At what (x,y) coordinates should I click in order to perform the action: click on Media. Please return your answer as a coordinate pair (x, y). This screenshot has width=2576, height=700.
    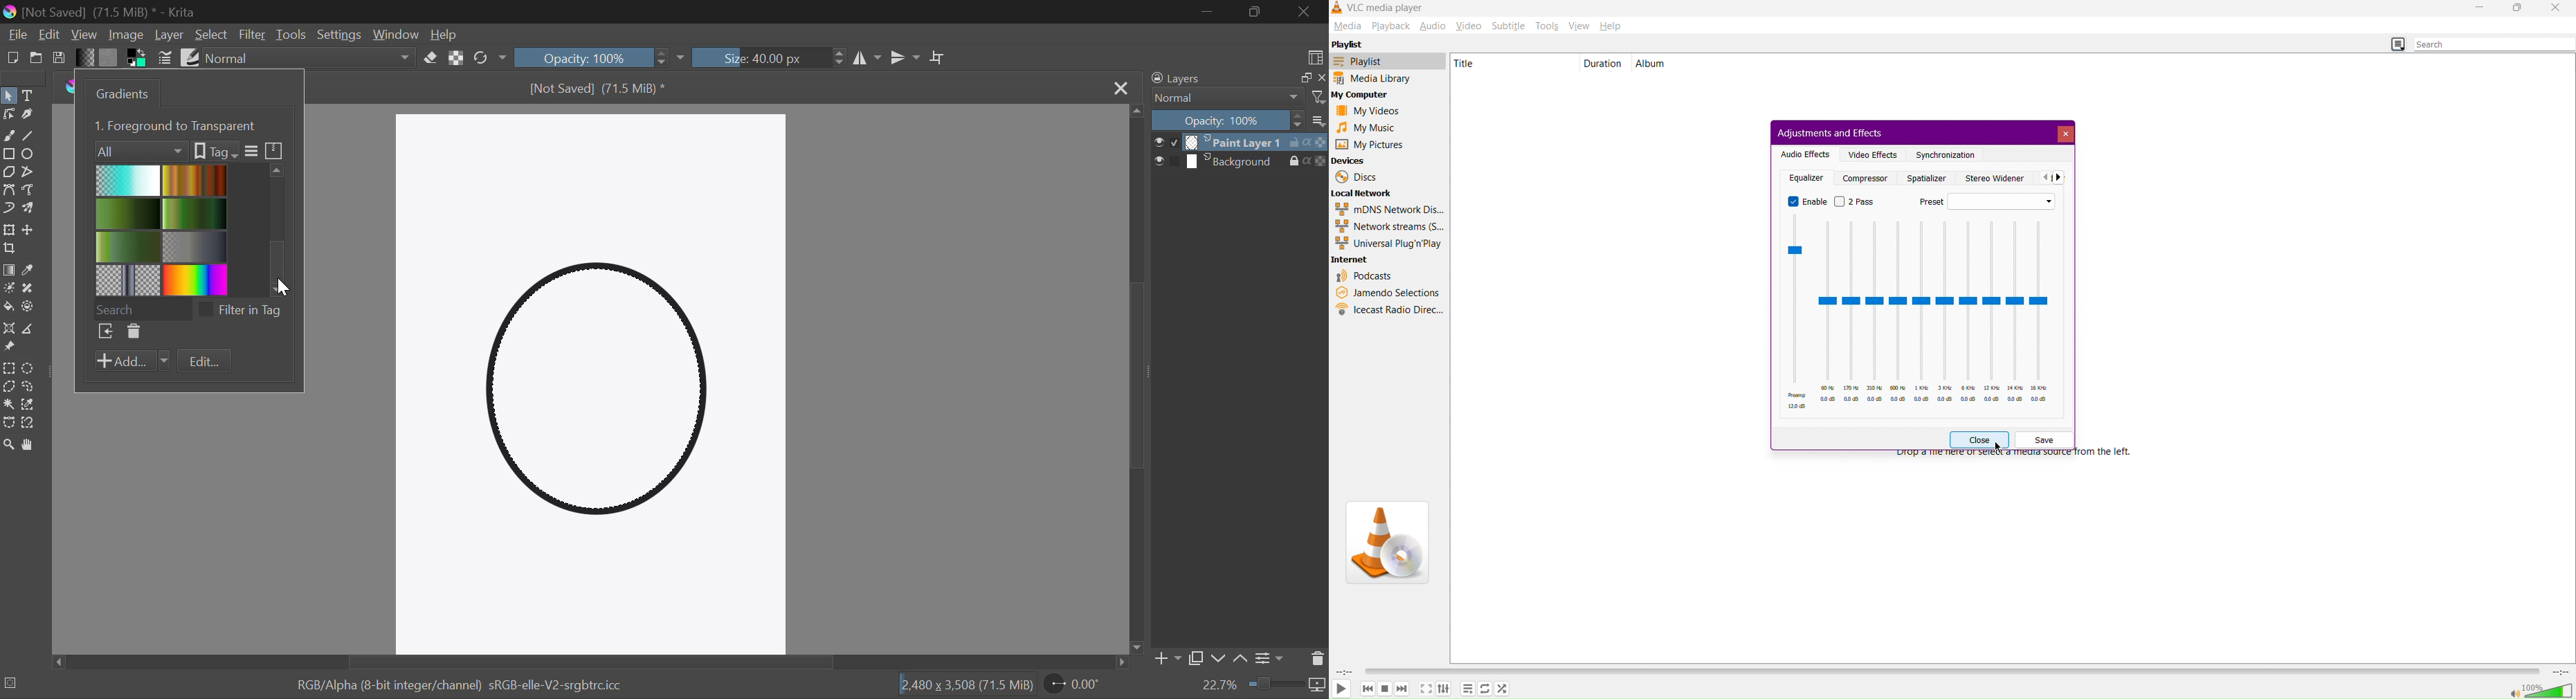
    Looking at the image, I should click on (1348, 27).